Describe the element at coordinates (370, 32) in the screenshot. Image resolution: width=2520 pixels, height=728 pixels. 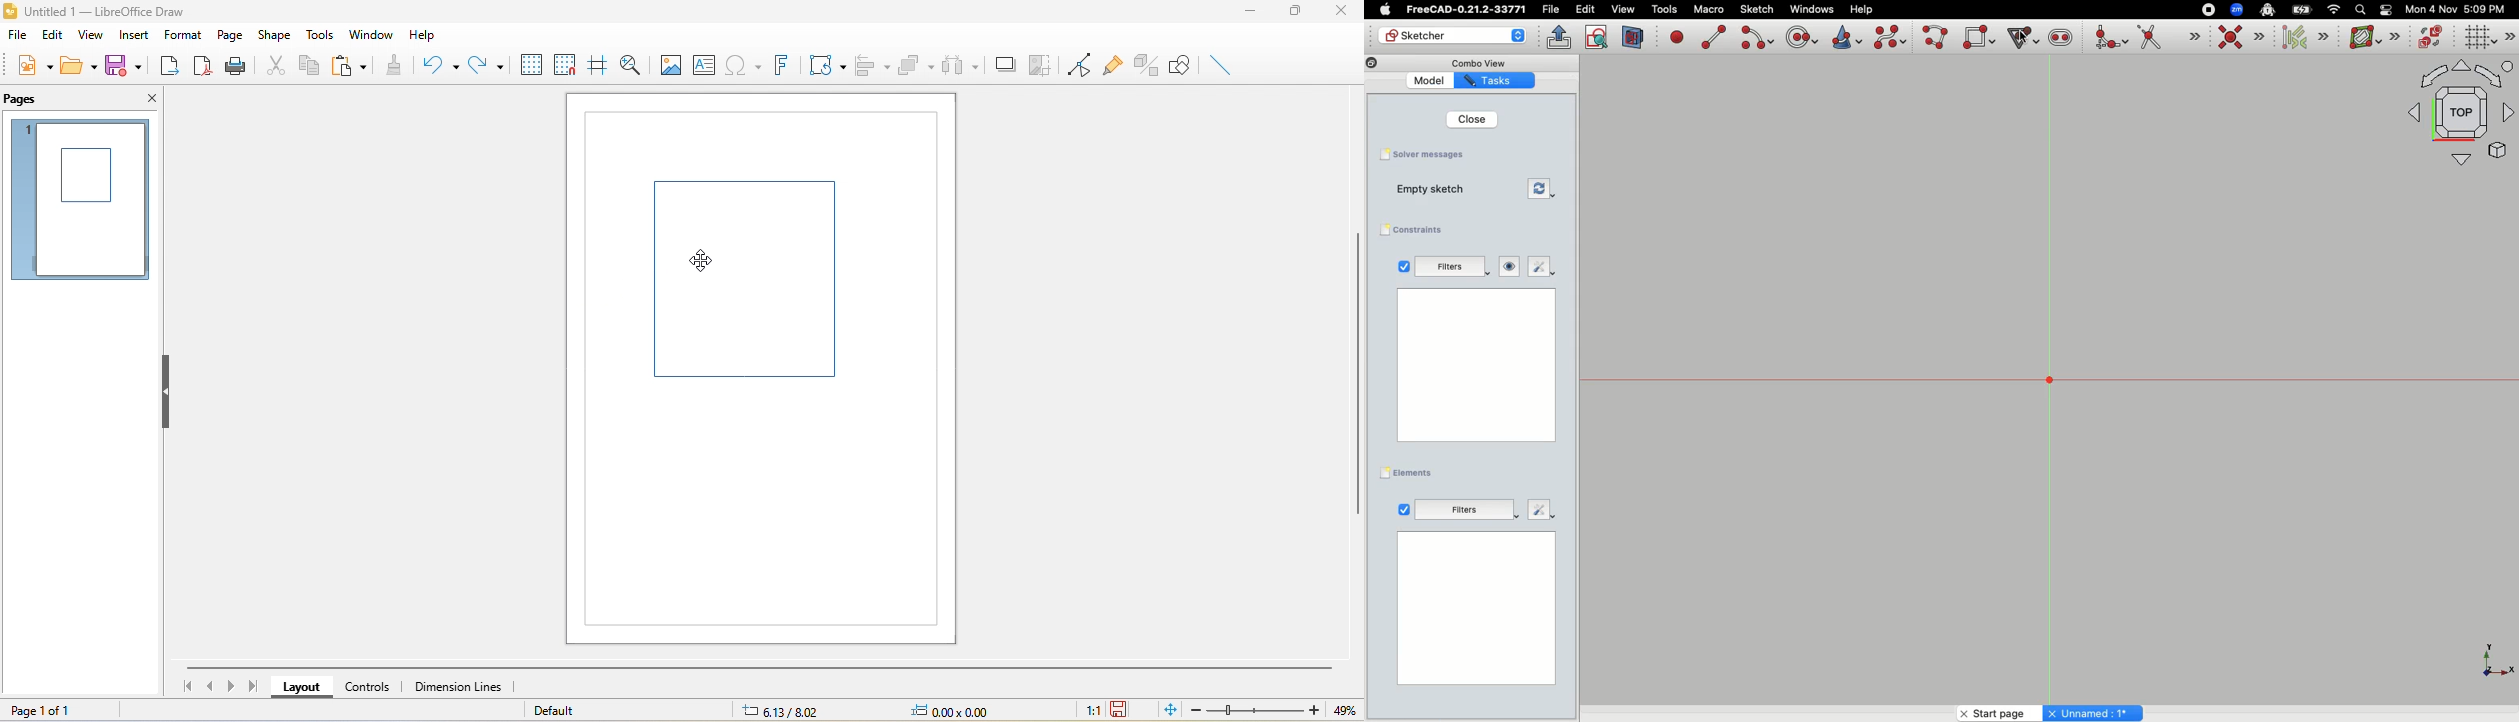
I see `window` at that location.